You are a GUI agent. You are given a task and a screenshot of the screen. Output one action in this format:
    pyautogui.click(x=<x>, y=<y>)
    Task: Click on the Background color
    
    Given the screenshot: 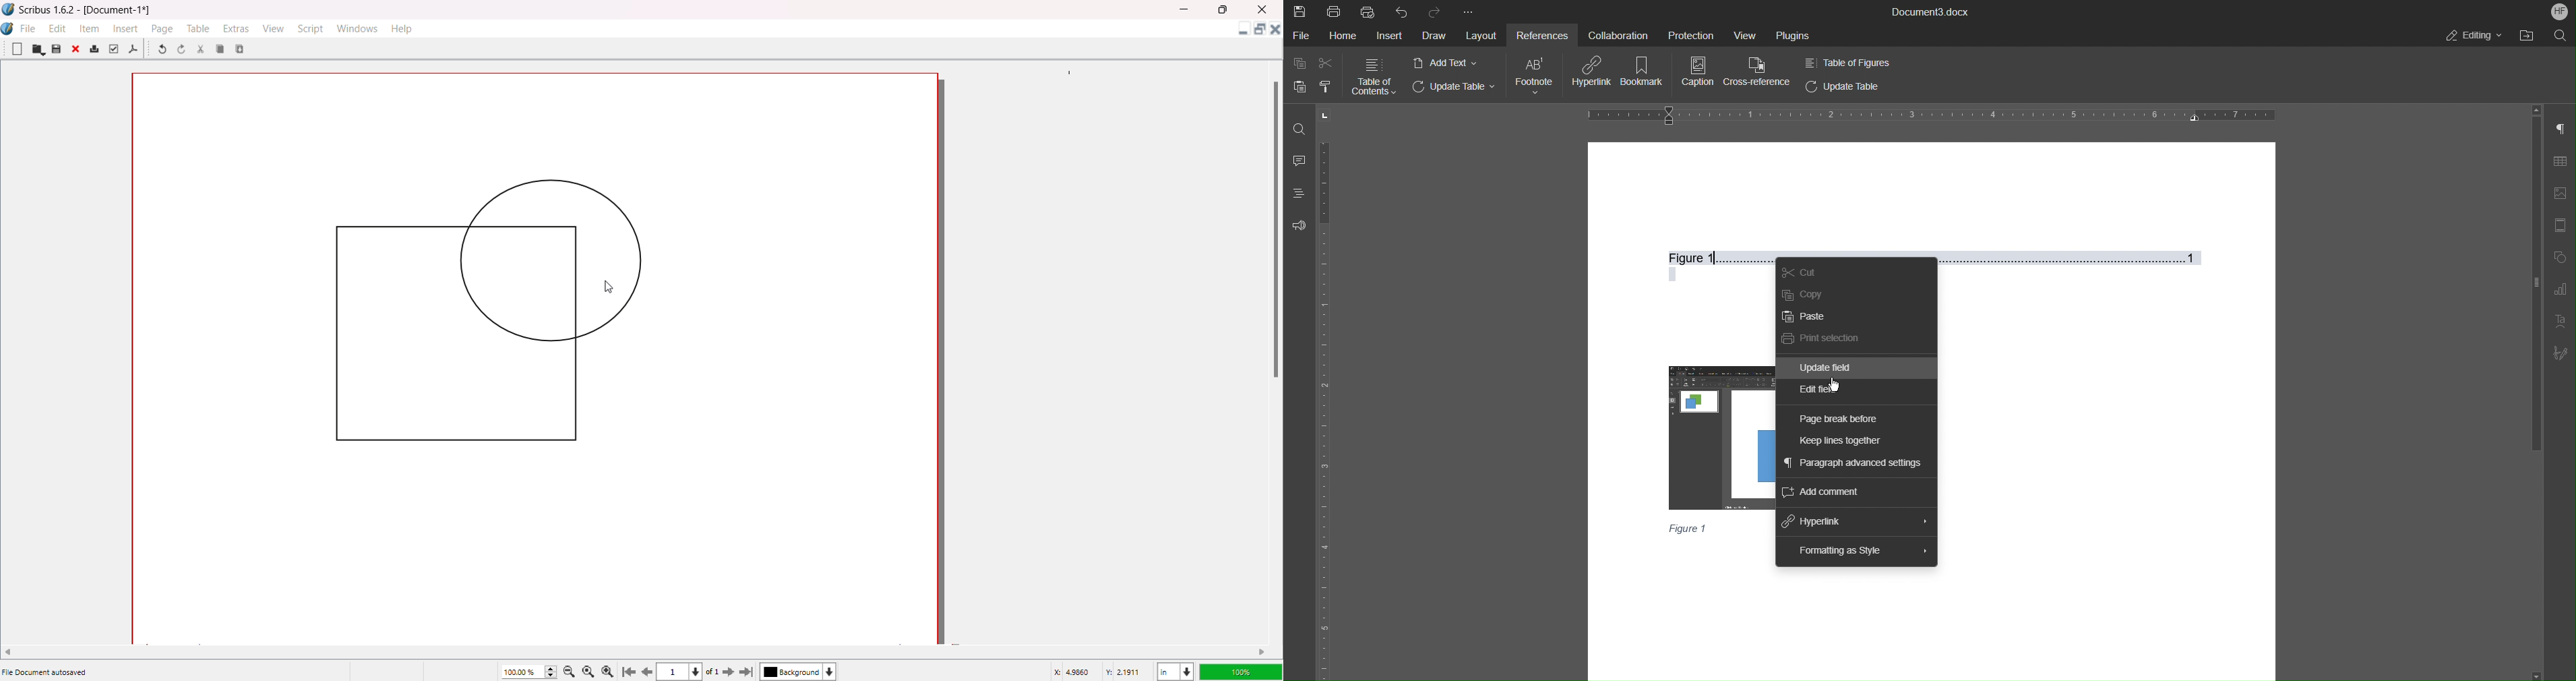 What is the action you would take?
    pyautogui.click(x=802, y=672)
    